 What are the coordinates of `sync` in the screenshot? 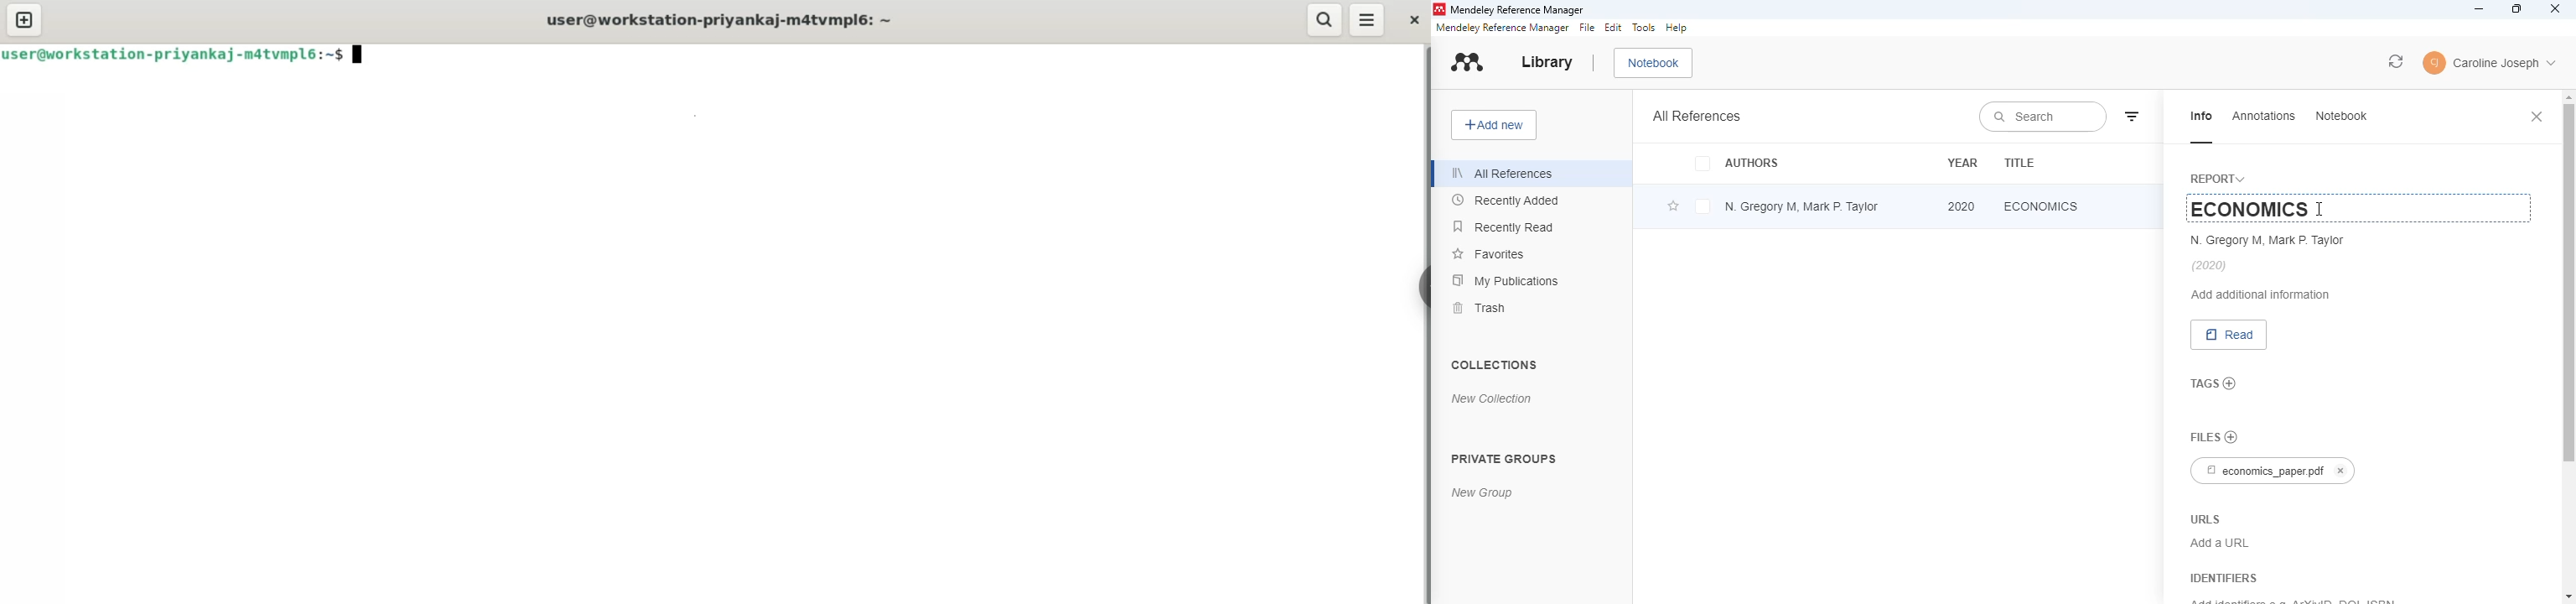 It's located at (2396, 62).